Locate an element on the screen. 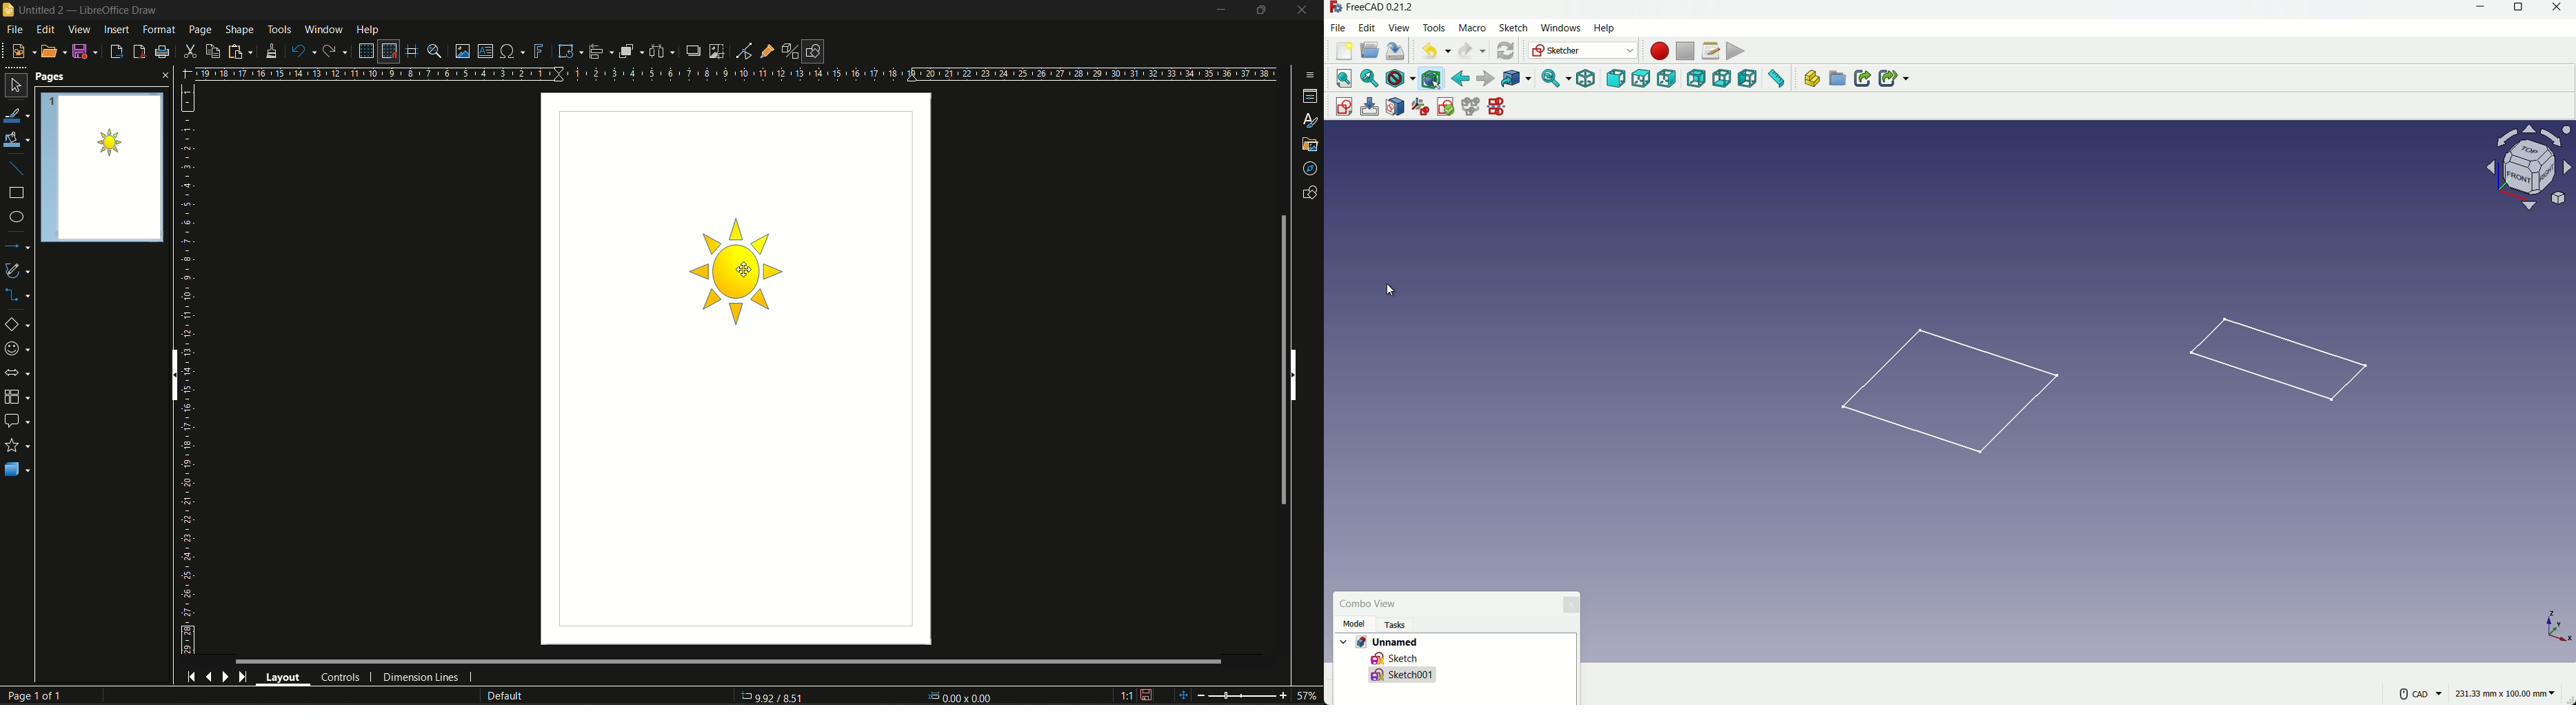 This screenshot has height=728, width=2576. ellipse is located at coordinates (17, 218).